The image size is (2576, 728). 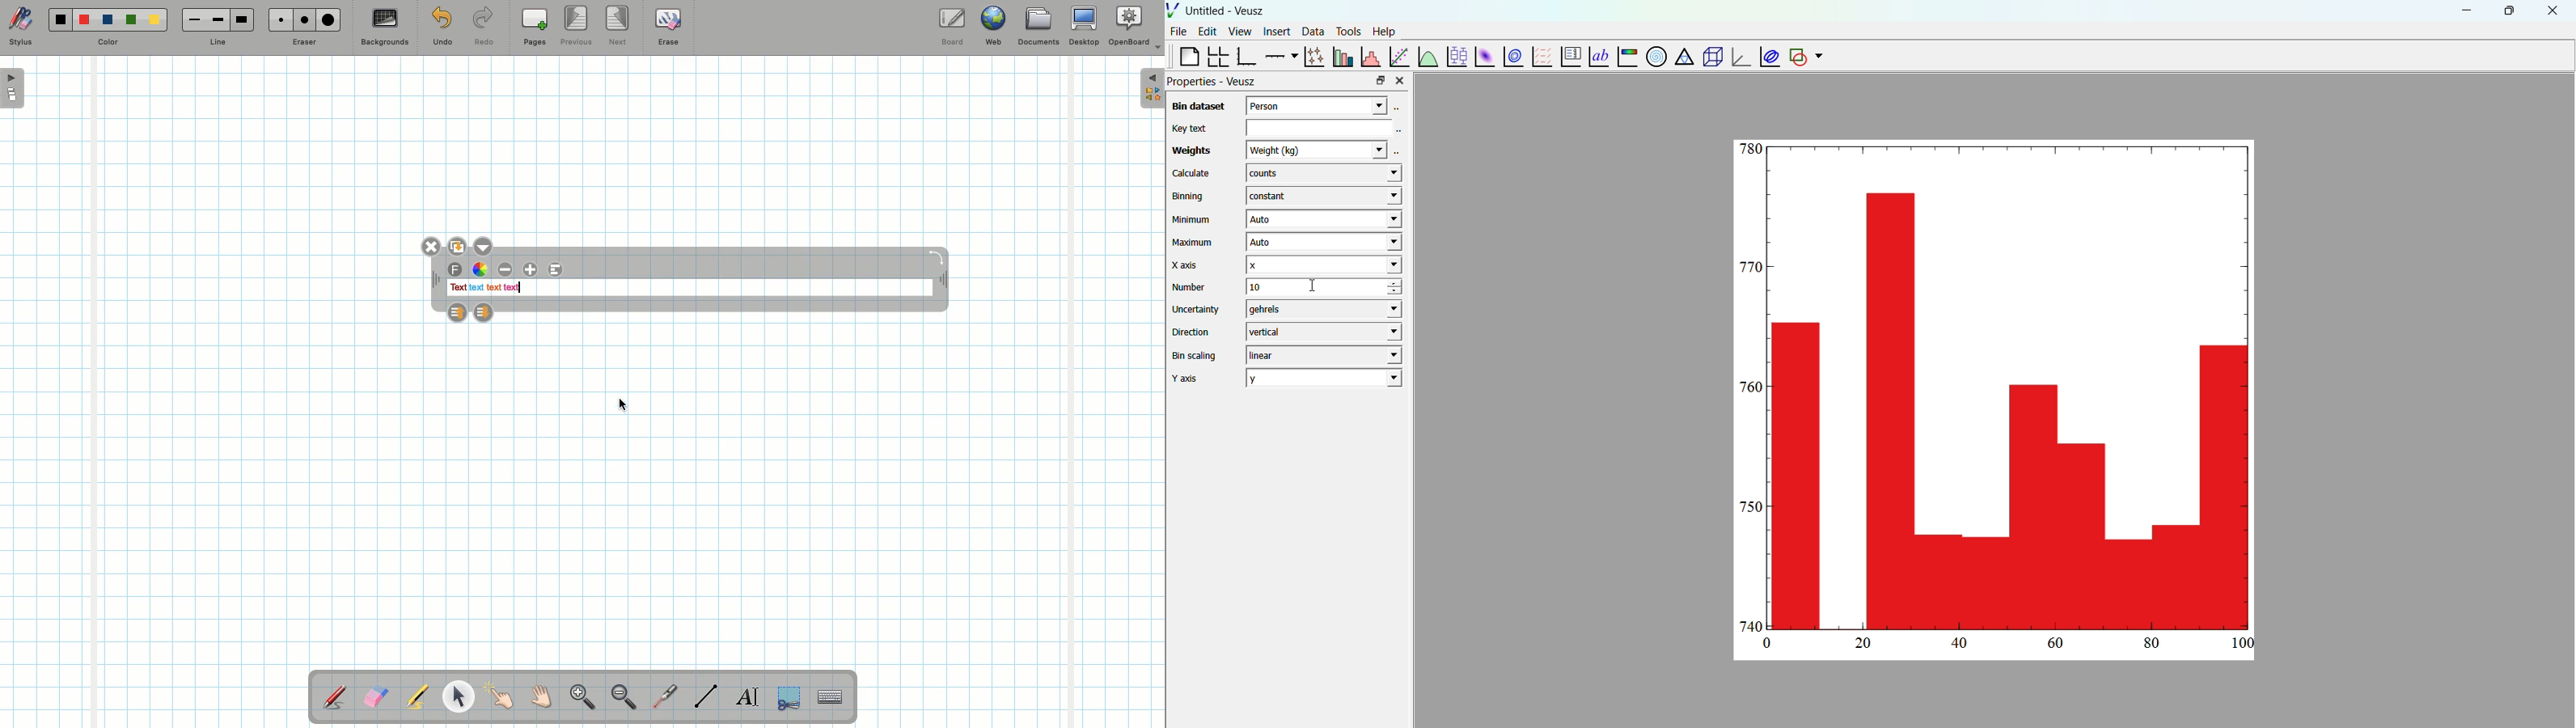 What do you see at coordinates (2508, 10) in the screenshot?
I see `maximize` at bounding box center [2508, 10].